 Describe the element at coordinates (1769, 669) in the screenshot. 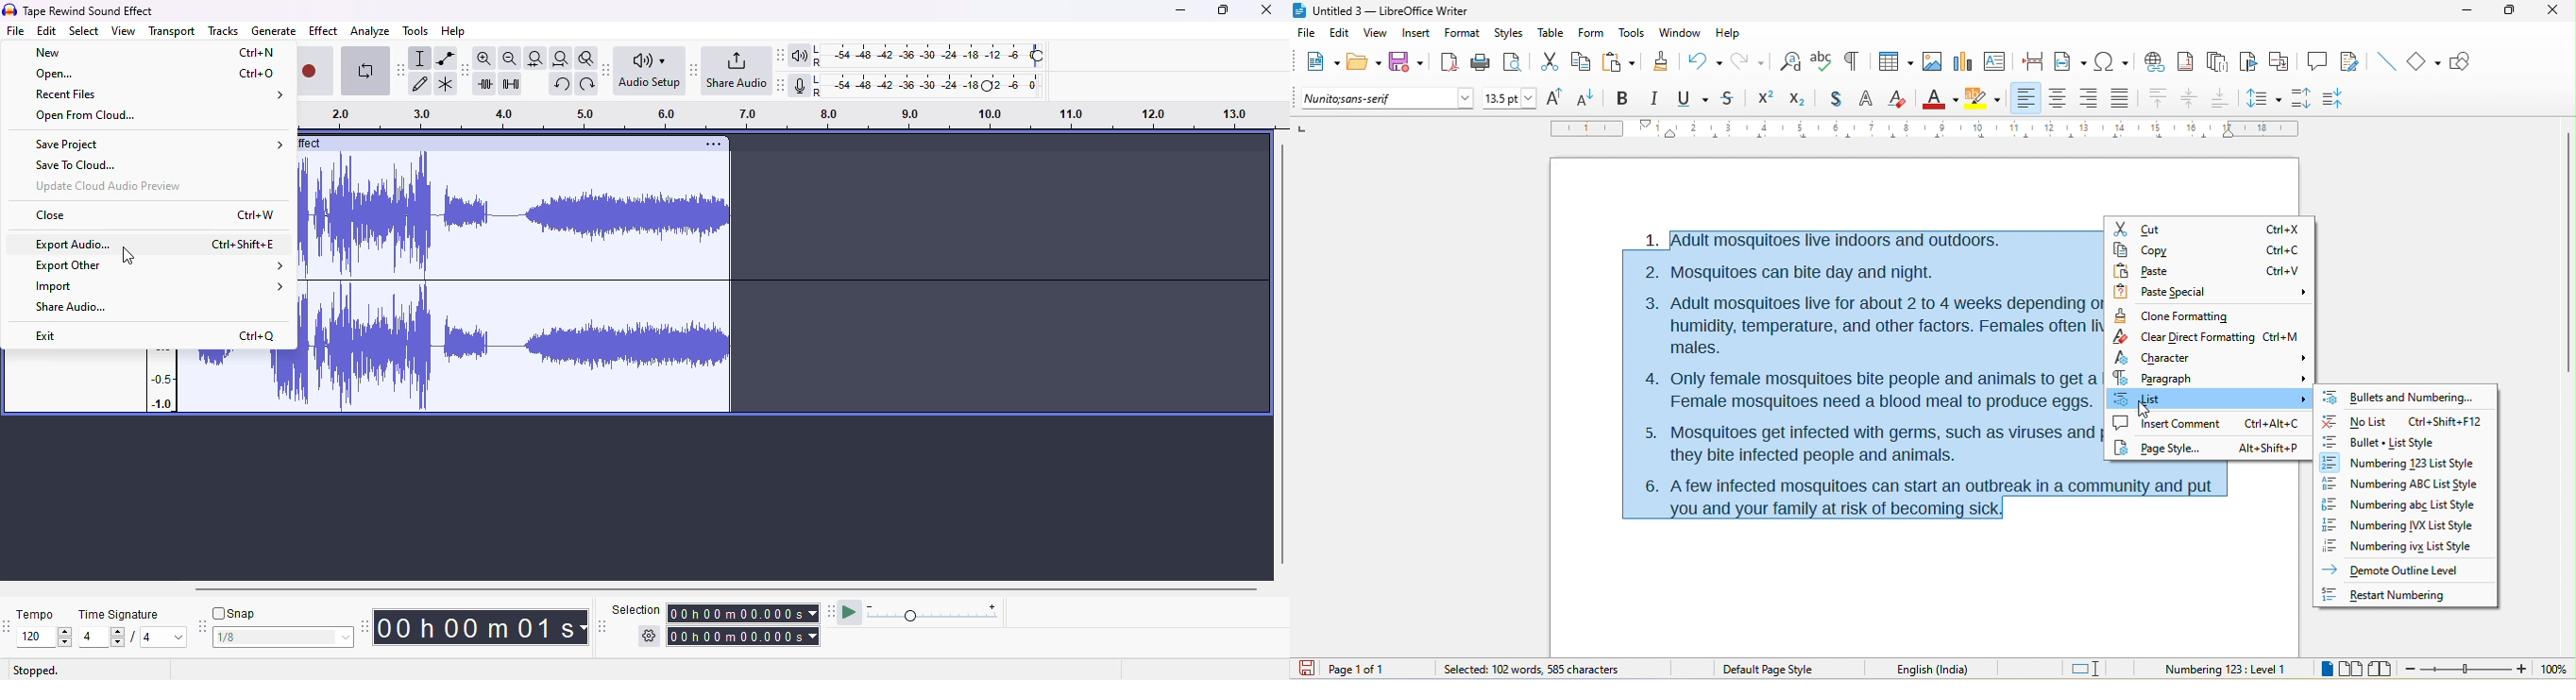

I see `default page style` at that location.